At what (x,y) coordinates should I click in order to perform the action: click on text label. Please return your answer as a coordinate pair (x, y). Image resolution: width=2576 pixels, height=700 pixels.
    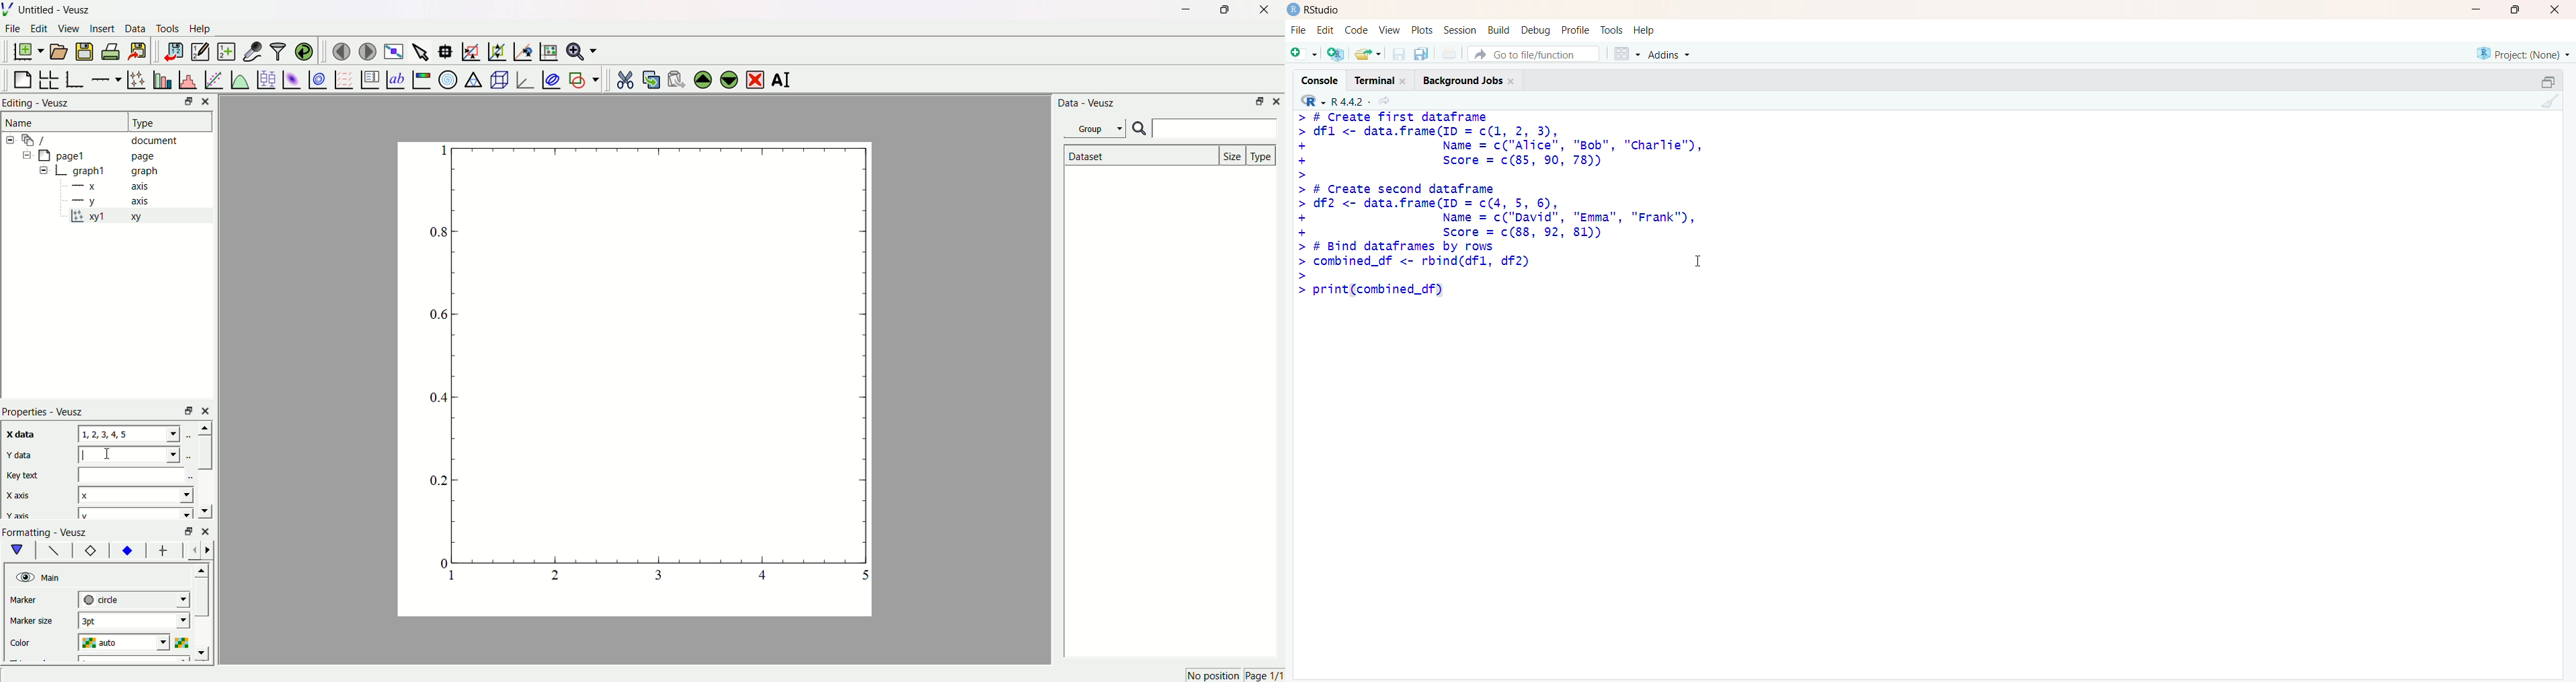
    Looking at the image, I should click on (394, 78).